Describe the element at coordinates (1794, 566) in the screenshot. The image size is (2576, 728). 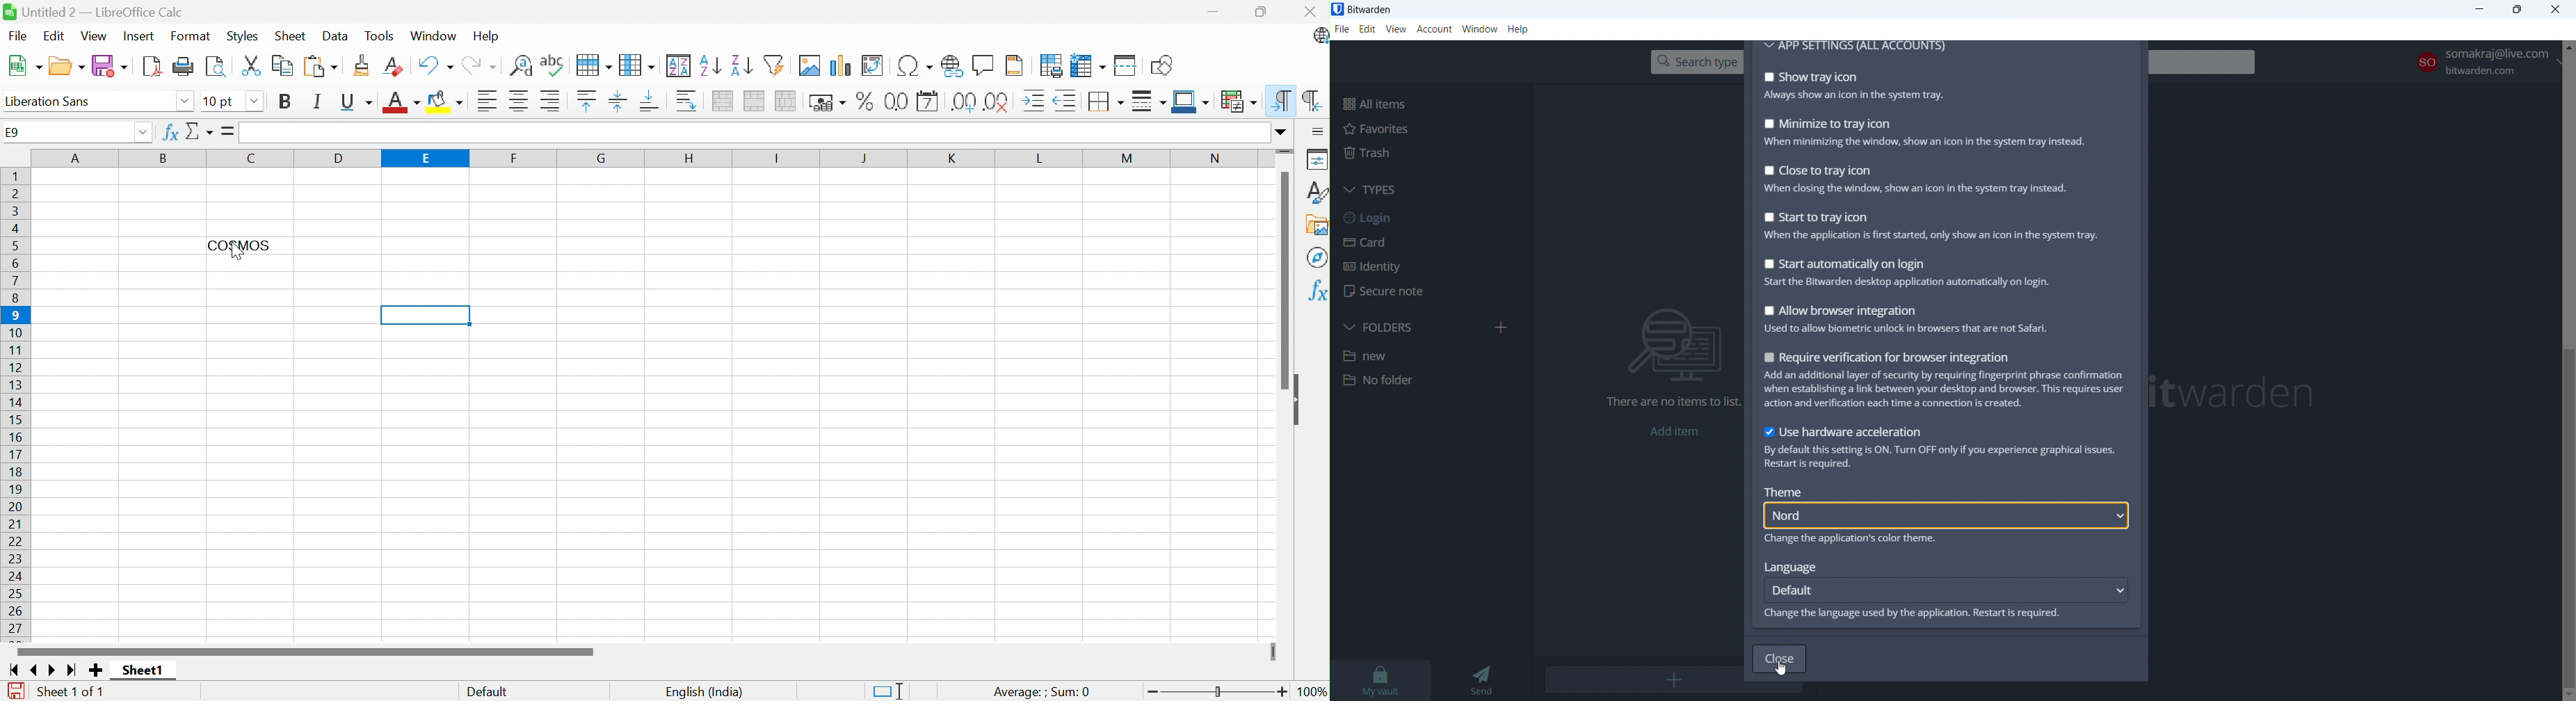
I see `Language` at that location.